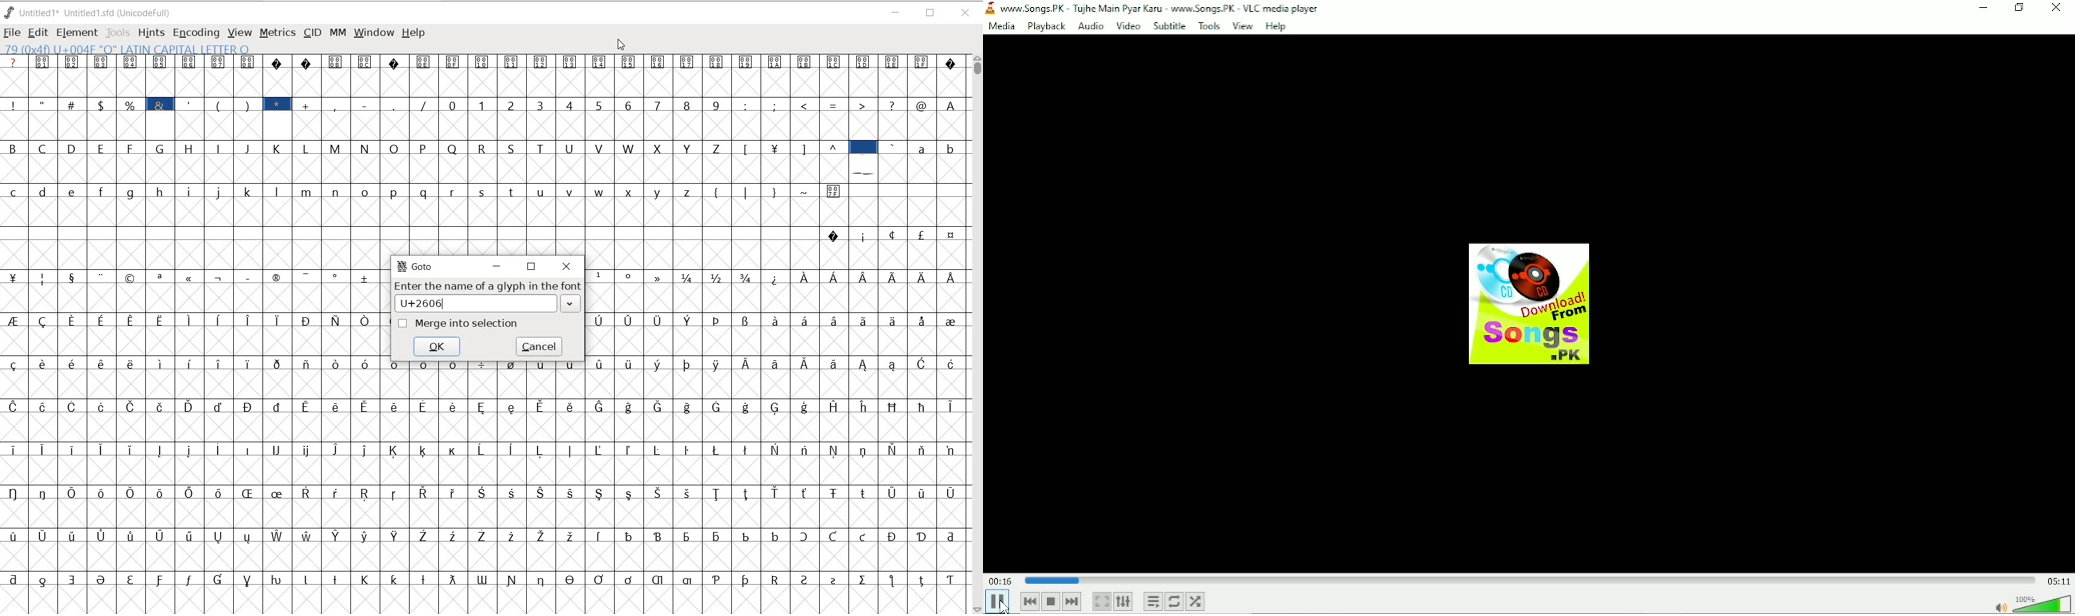  I want to click on 00:16, so click(1002, 582).